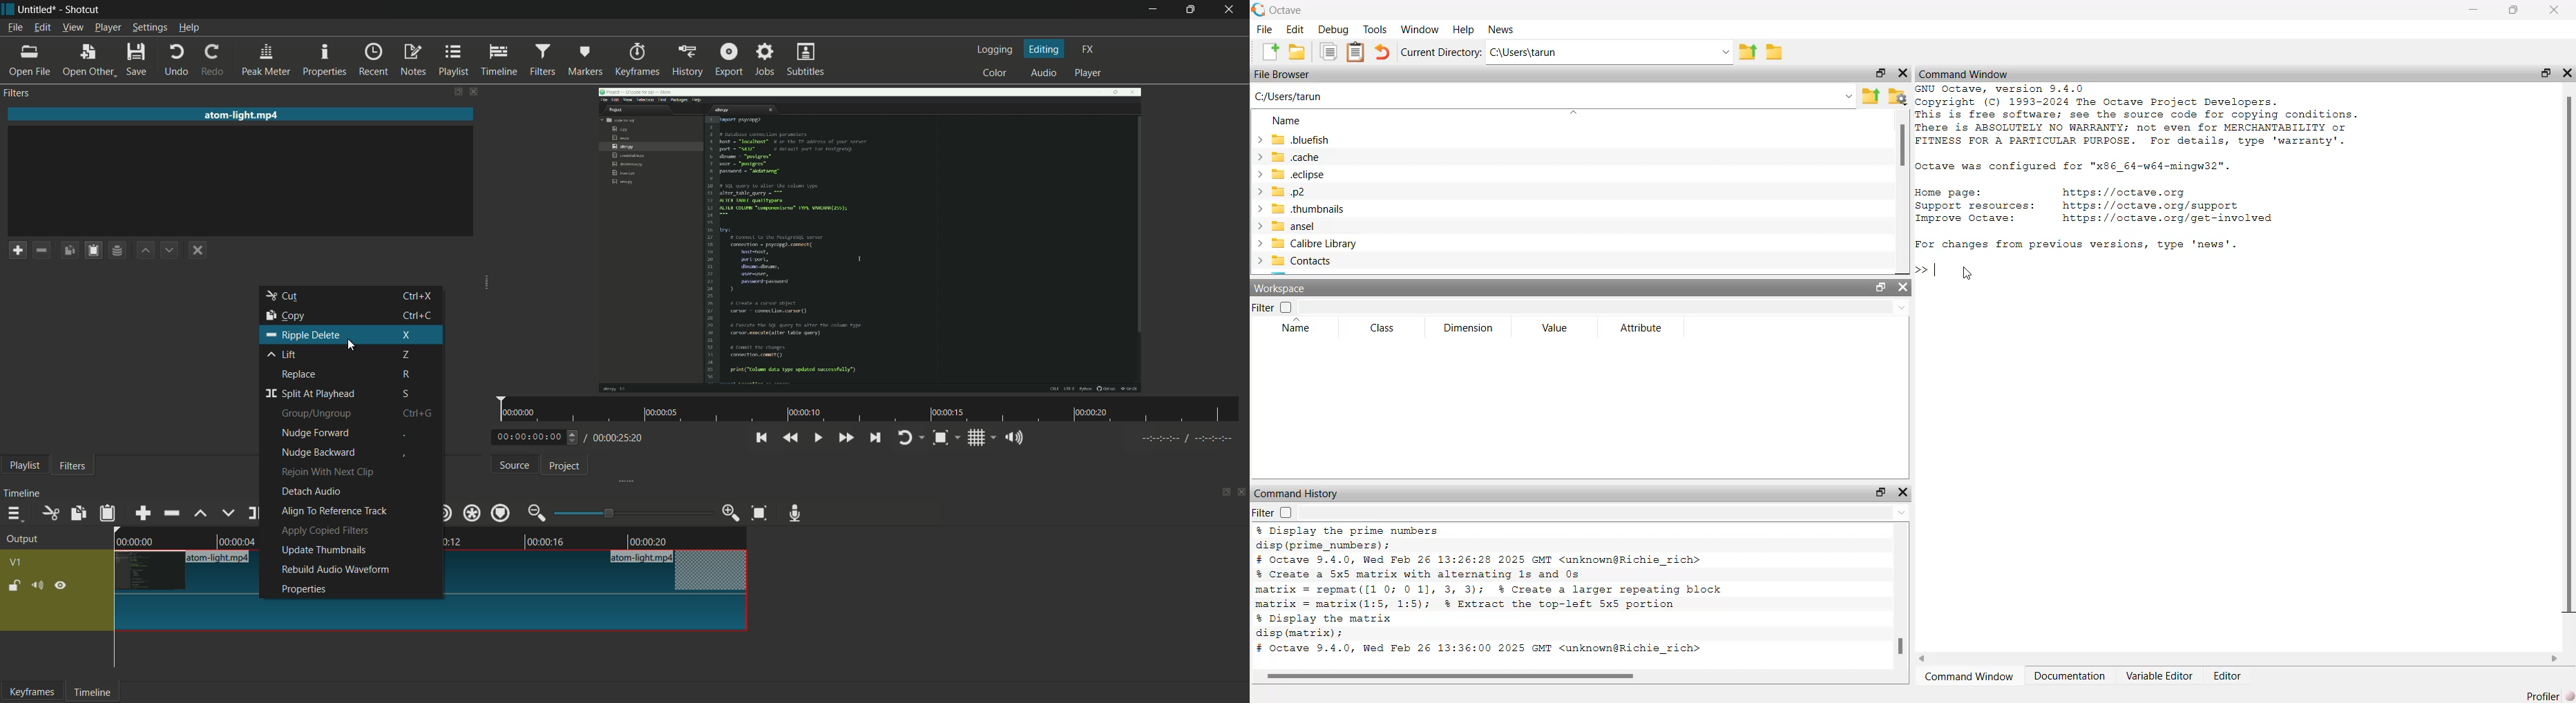  I want to click on timeline, so click(499, 61).